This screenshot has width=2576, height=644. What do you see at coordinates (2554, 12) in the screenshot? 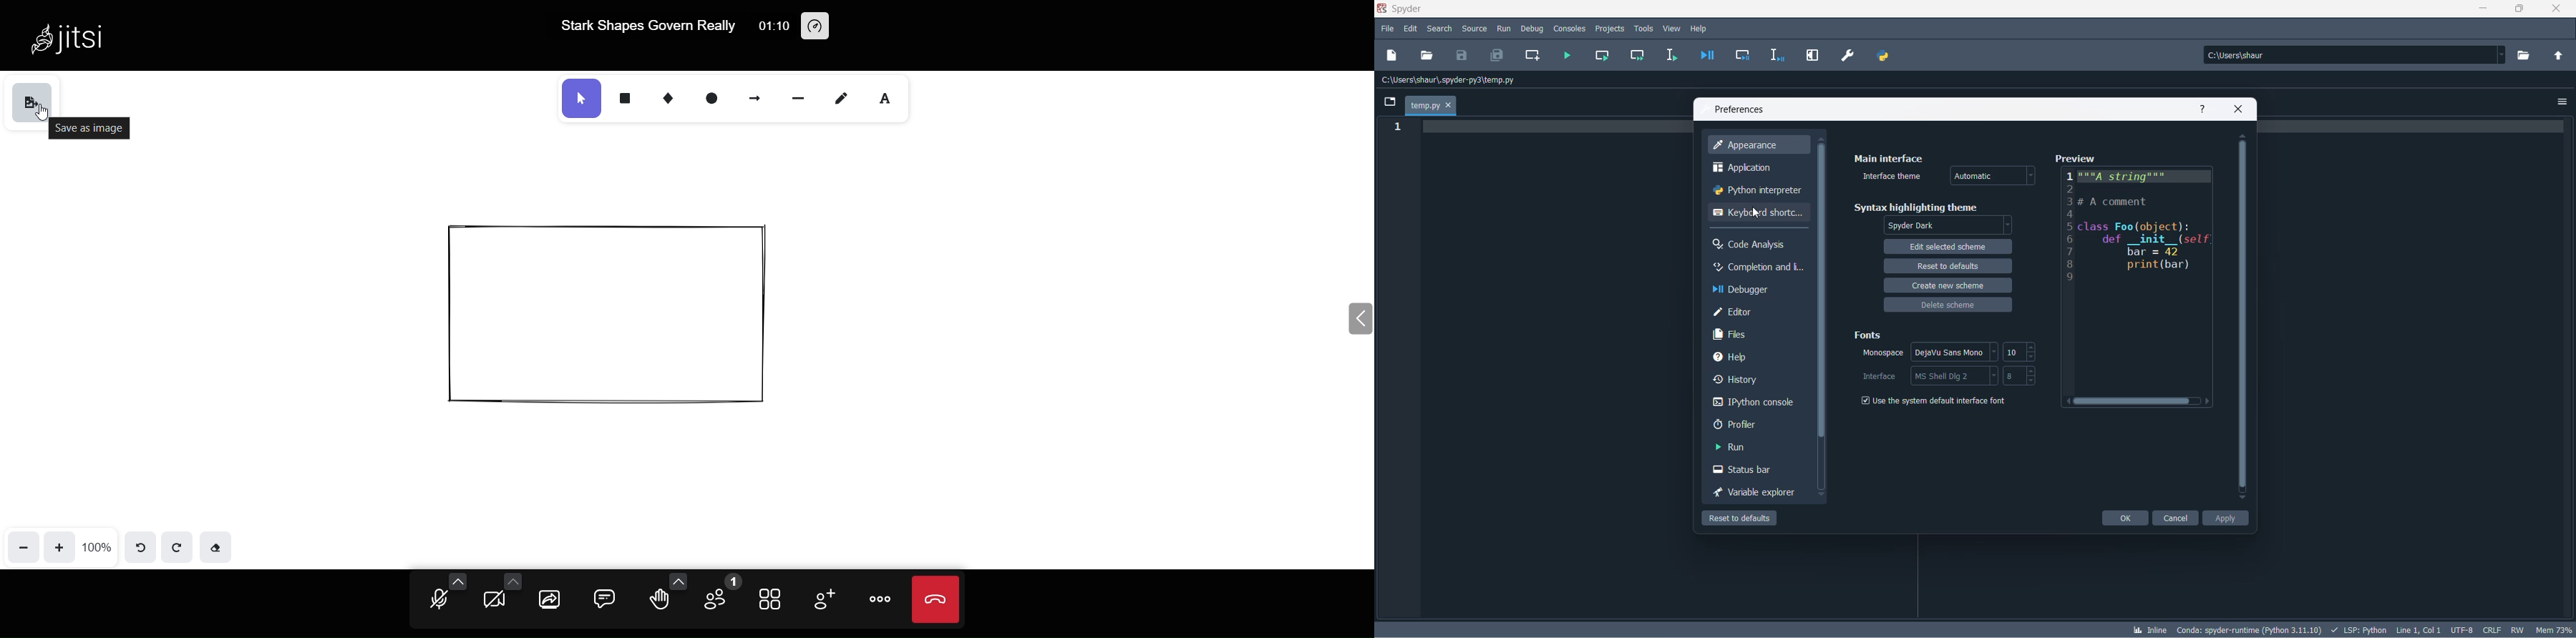
I see `close` at bounding box center [2554, 12].